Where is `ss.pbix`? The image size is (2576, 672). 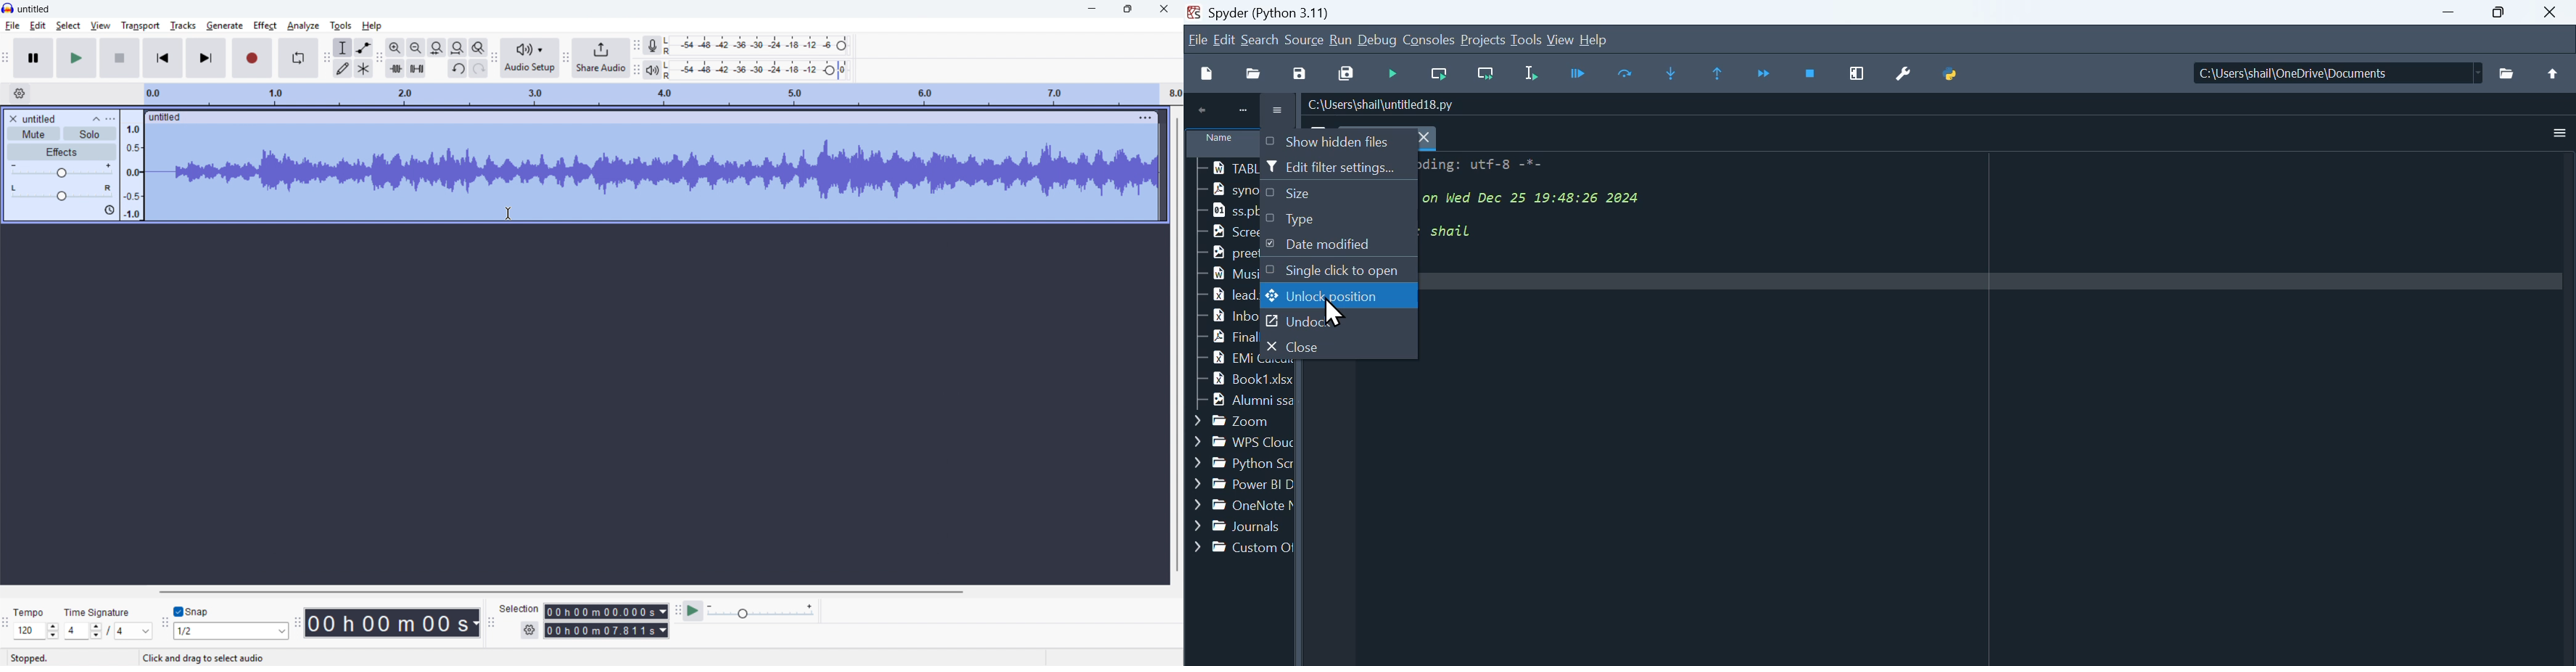
ss.pbix is located at coordinates (1222, 210).